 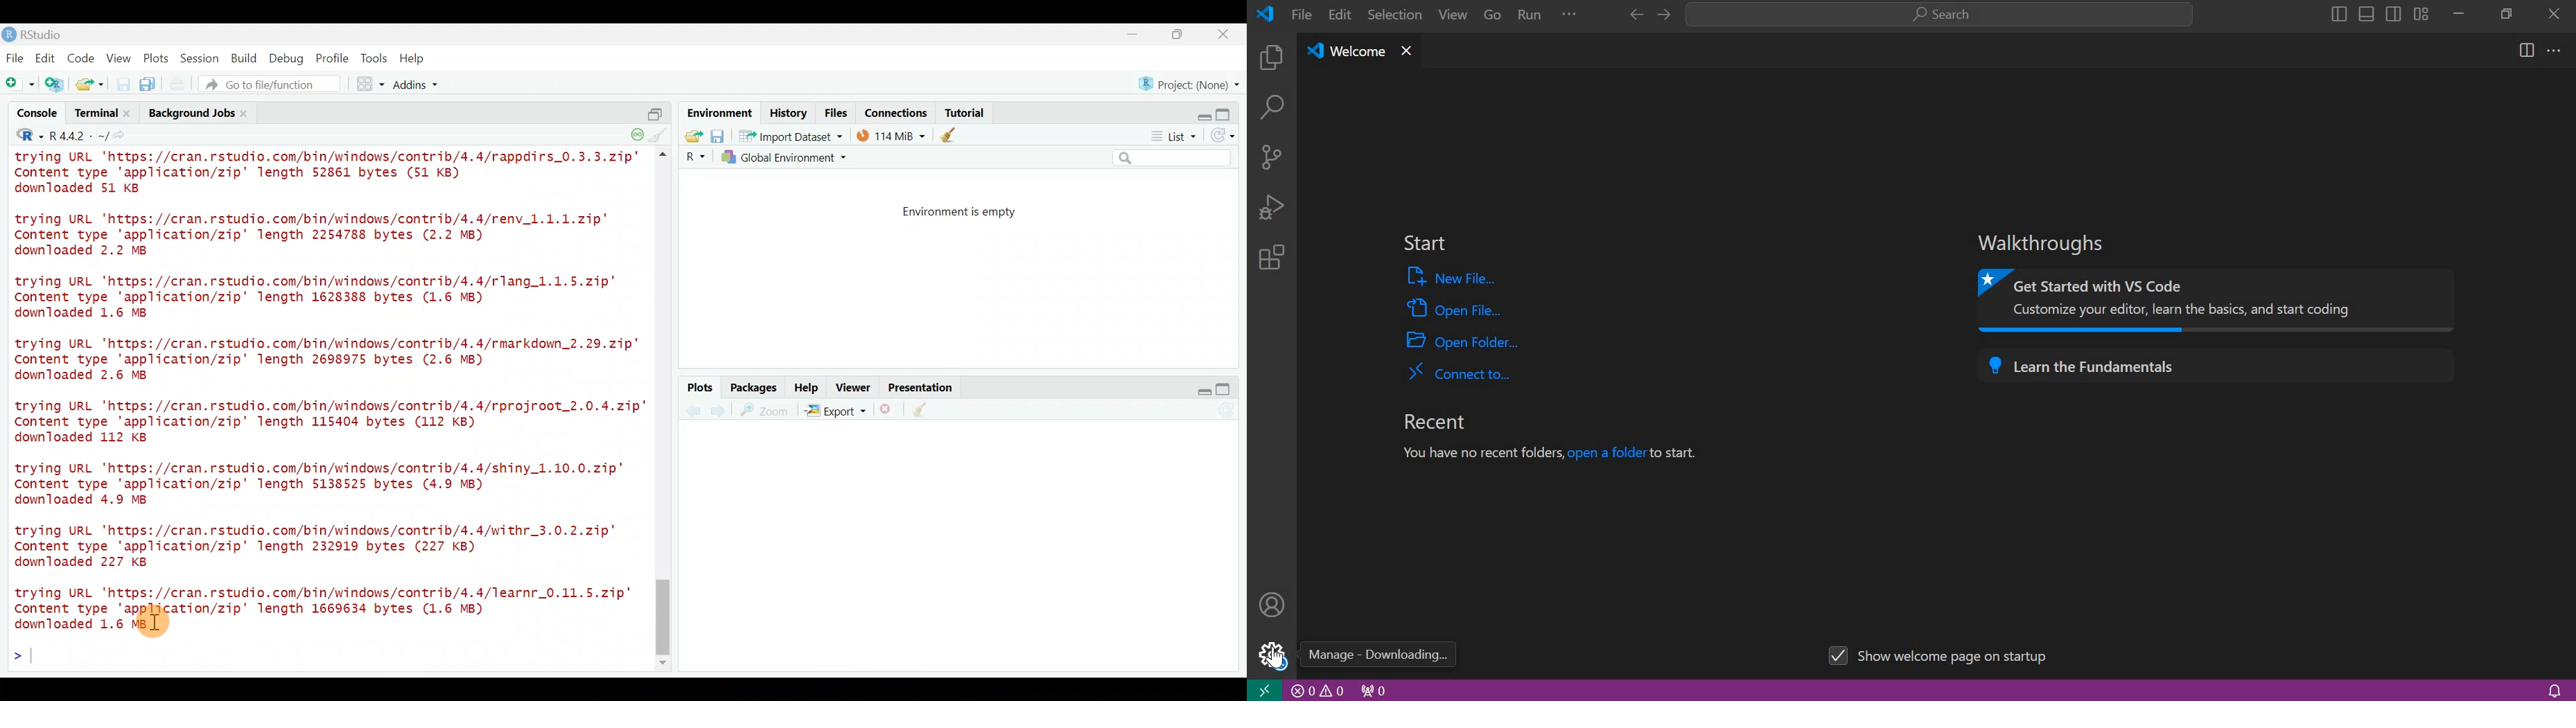 I want to click on Manage - Downloading, so click(x=1378, y=655).